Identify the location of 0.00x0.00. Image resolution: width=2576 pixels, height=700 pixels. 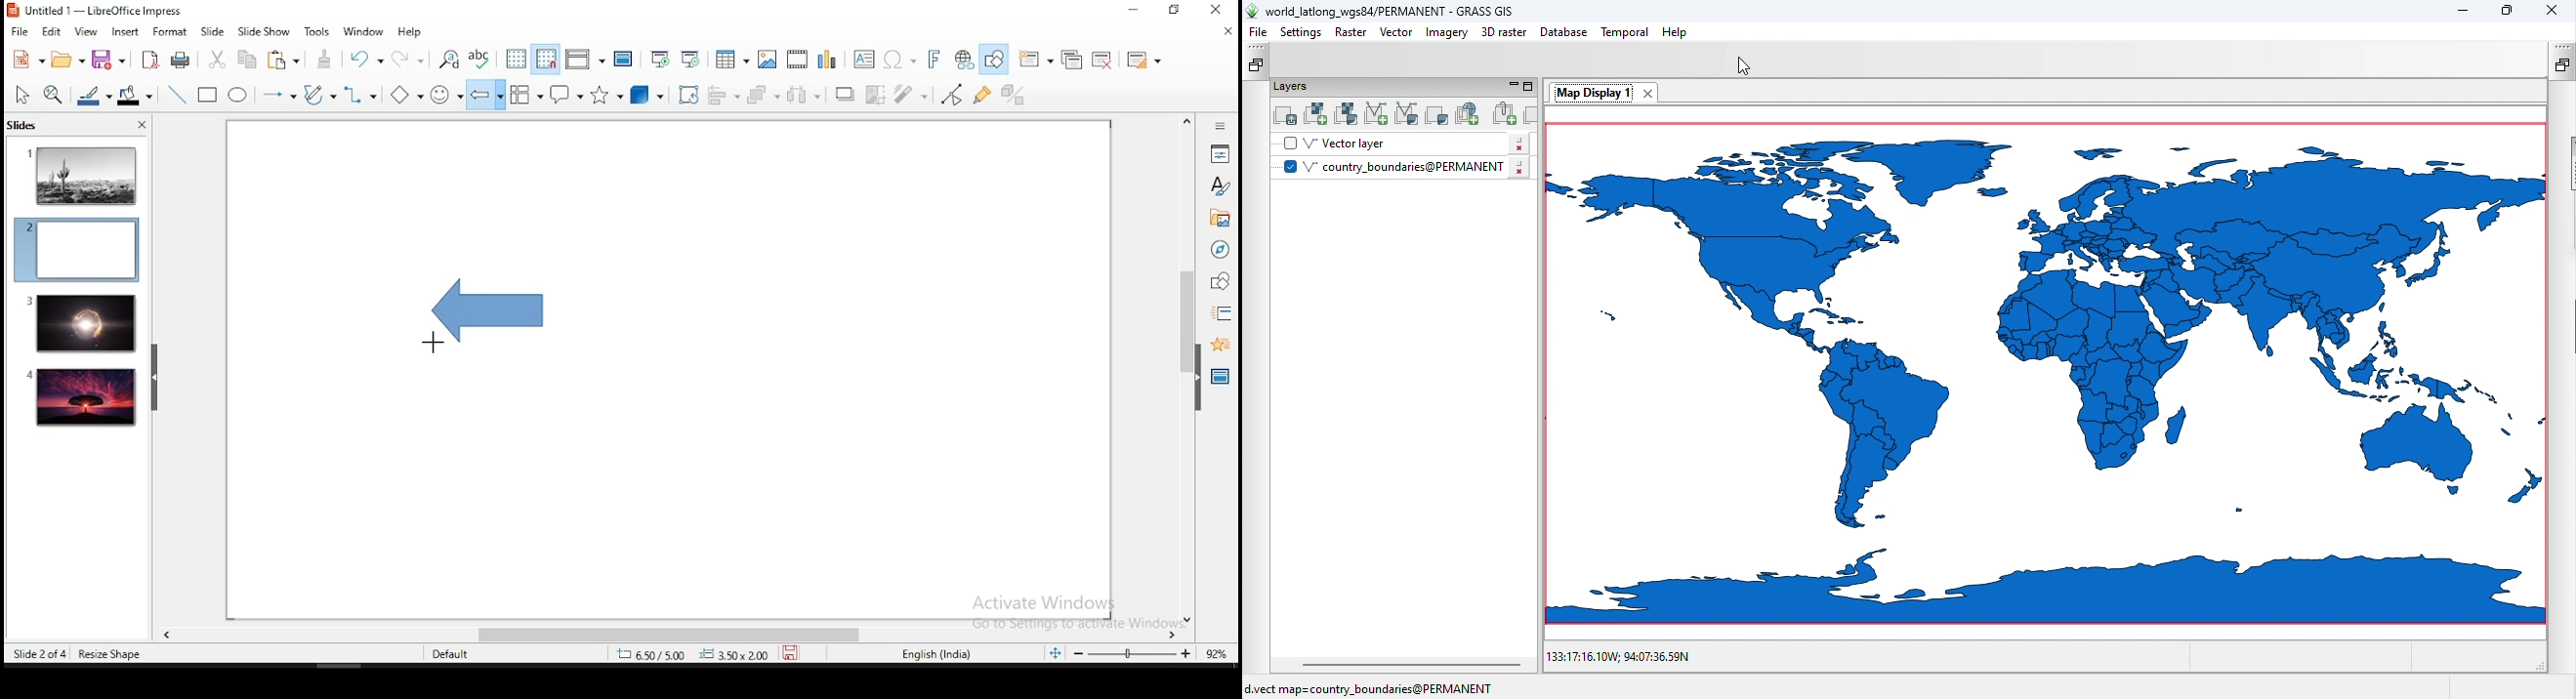
(735, 654).